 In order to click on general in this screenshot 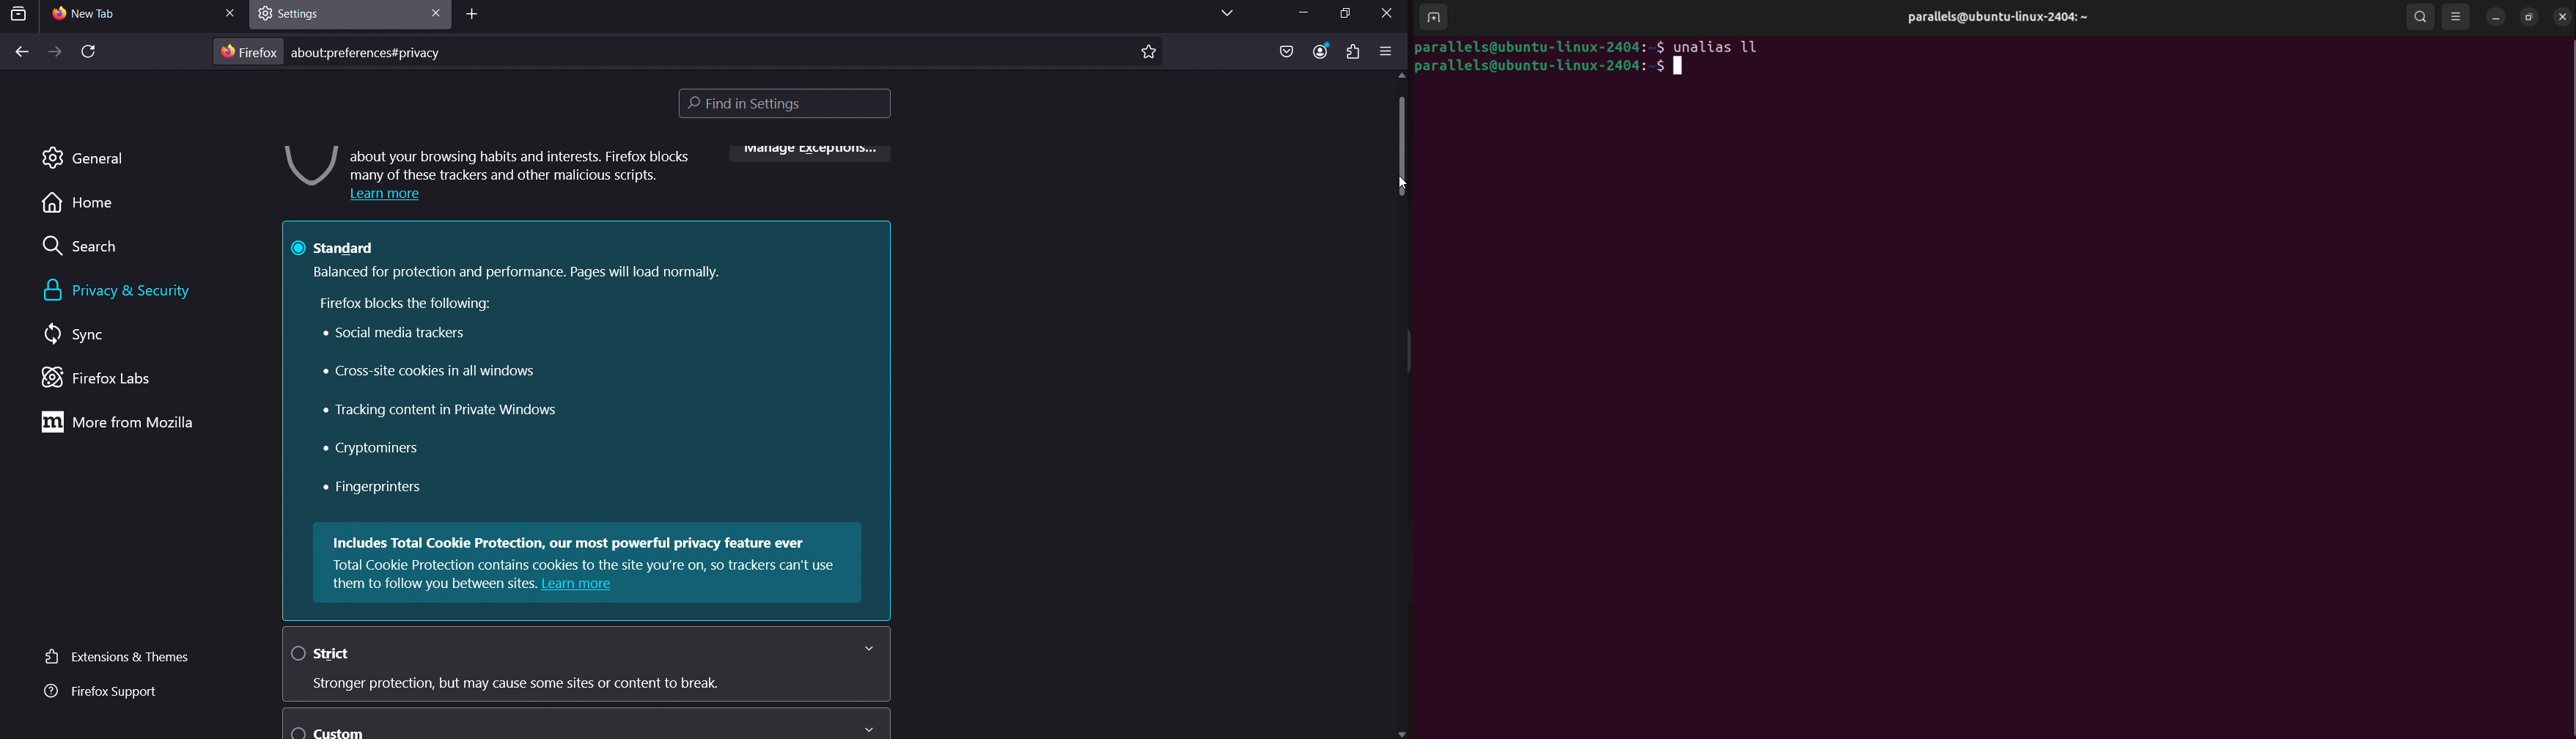, I will do `click(83, 156)`.